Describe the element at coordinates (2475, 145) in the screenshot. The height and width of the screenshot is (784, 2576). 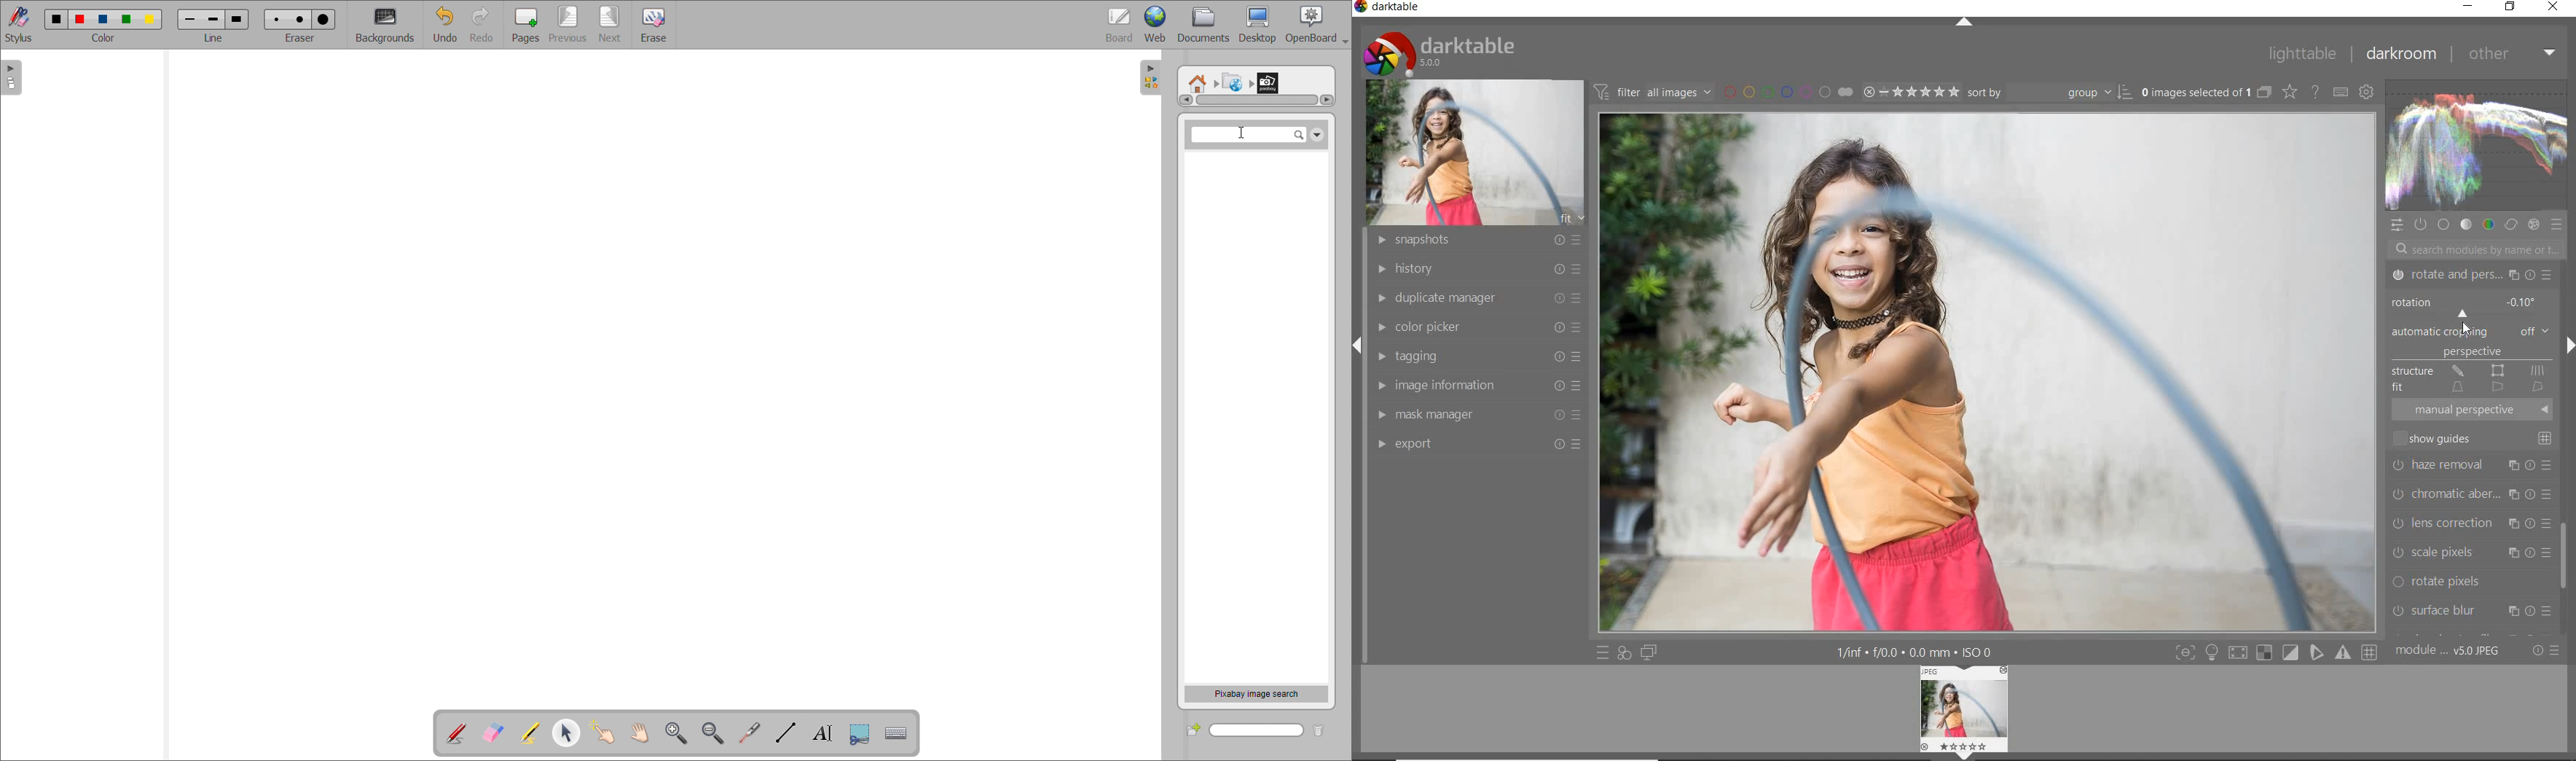
I see `waveform` at that location.